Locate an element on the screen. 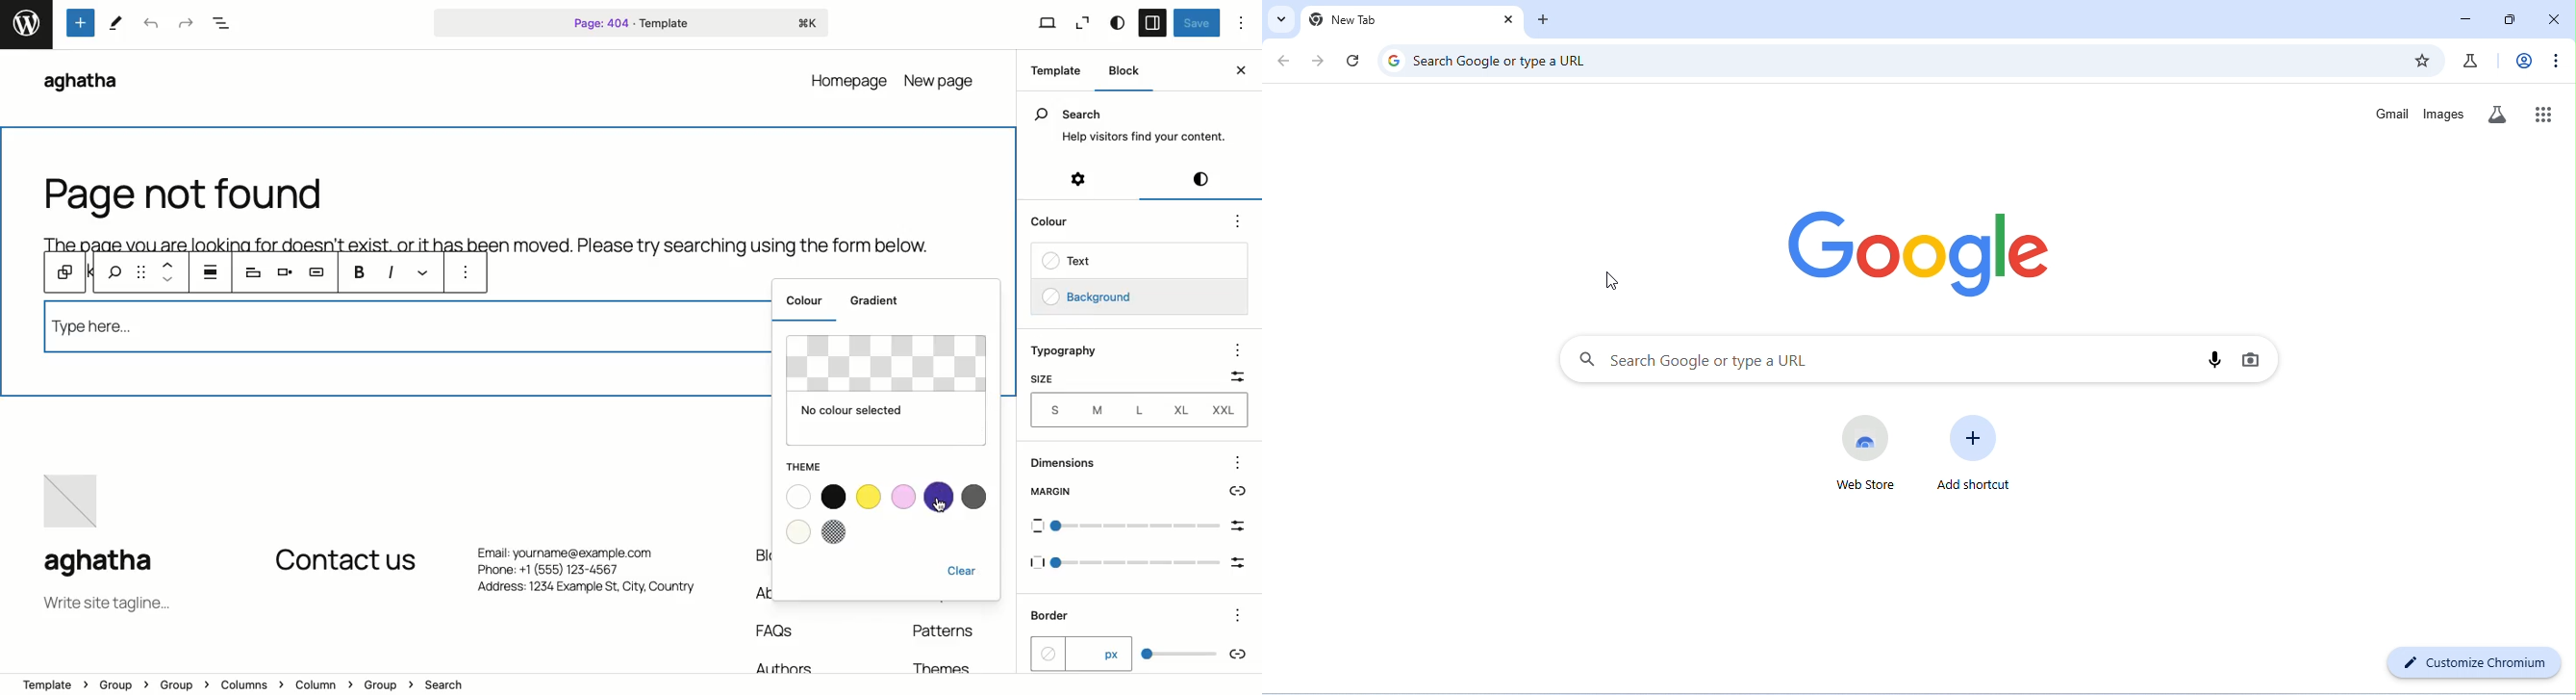 Image resolution: width=2576 pixels, height=700 pixels. Help visitors find your content. is located at coordinates (1144, 138).